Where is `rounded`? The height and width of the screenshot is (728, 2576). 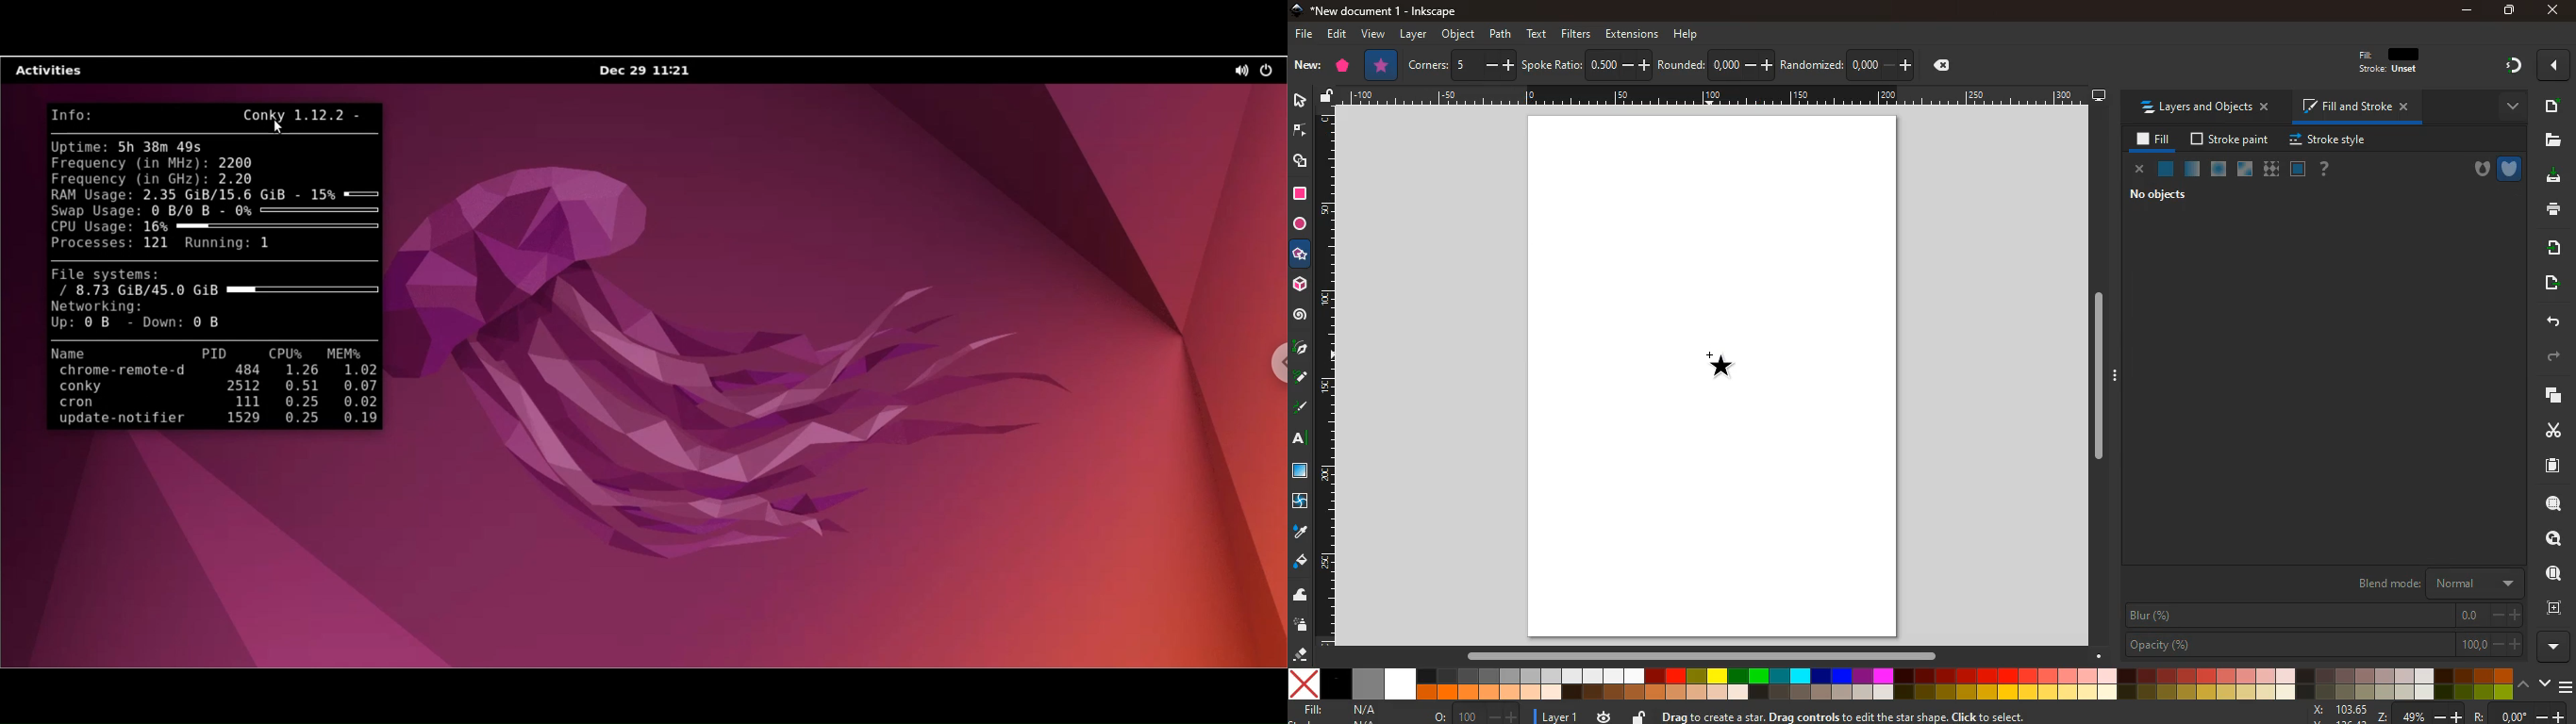 rounded is located at coordinates (1716, 62).